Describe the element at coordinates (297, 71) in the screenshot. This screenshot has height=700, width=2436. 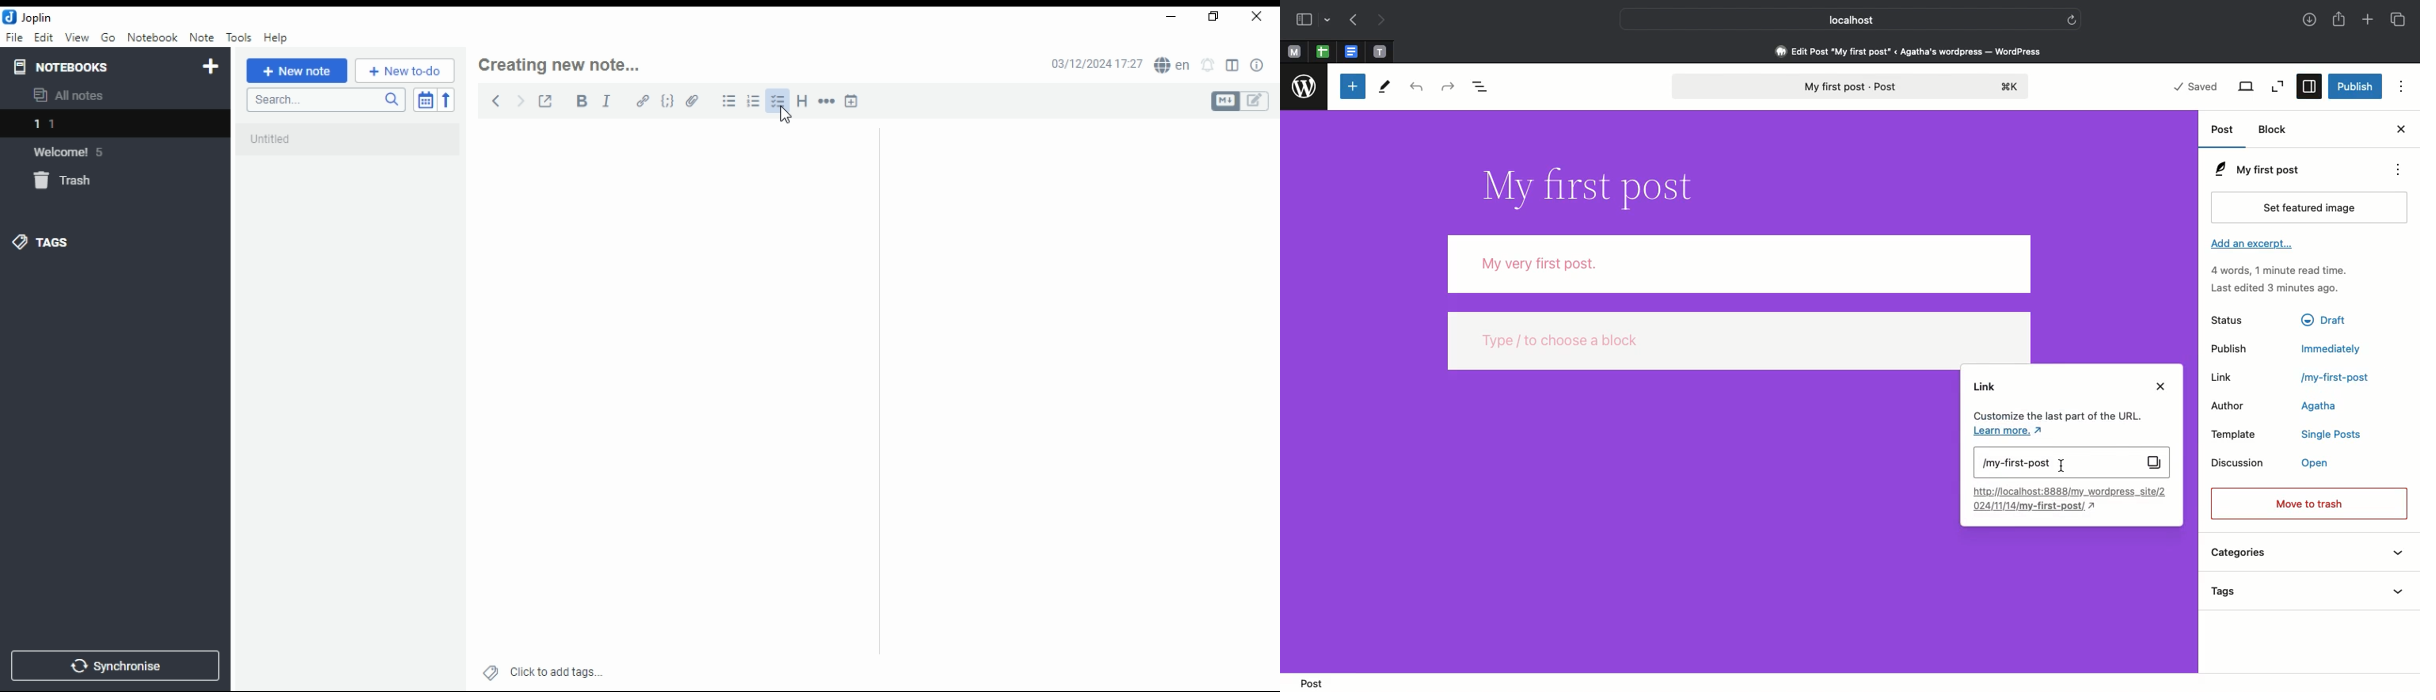
I see `new note` at that location.